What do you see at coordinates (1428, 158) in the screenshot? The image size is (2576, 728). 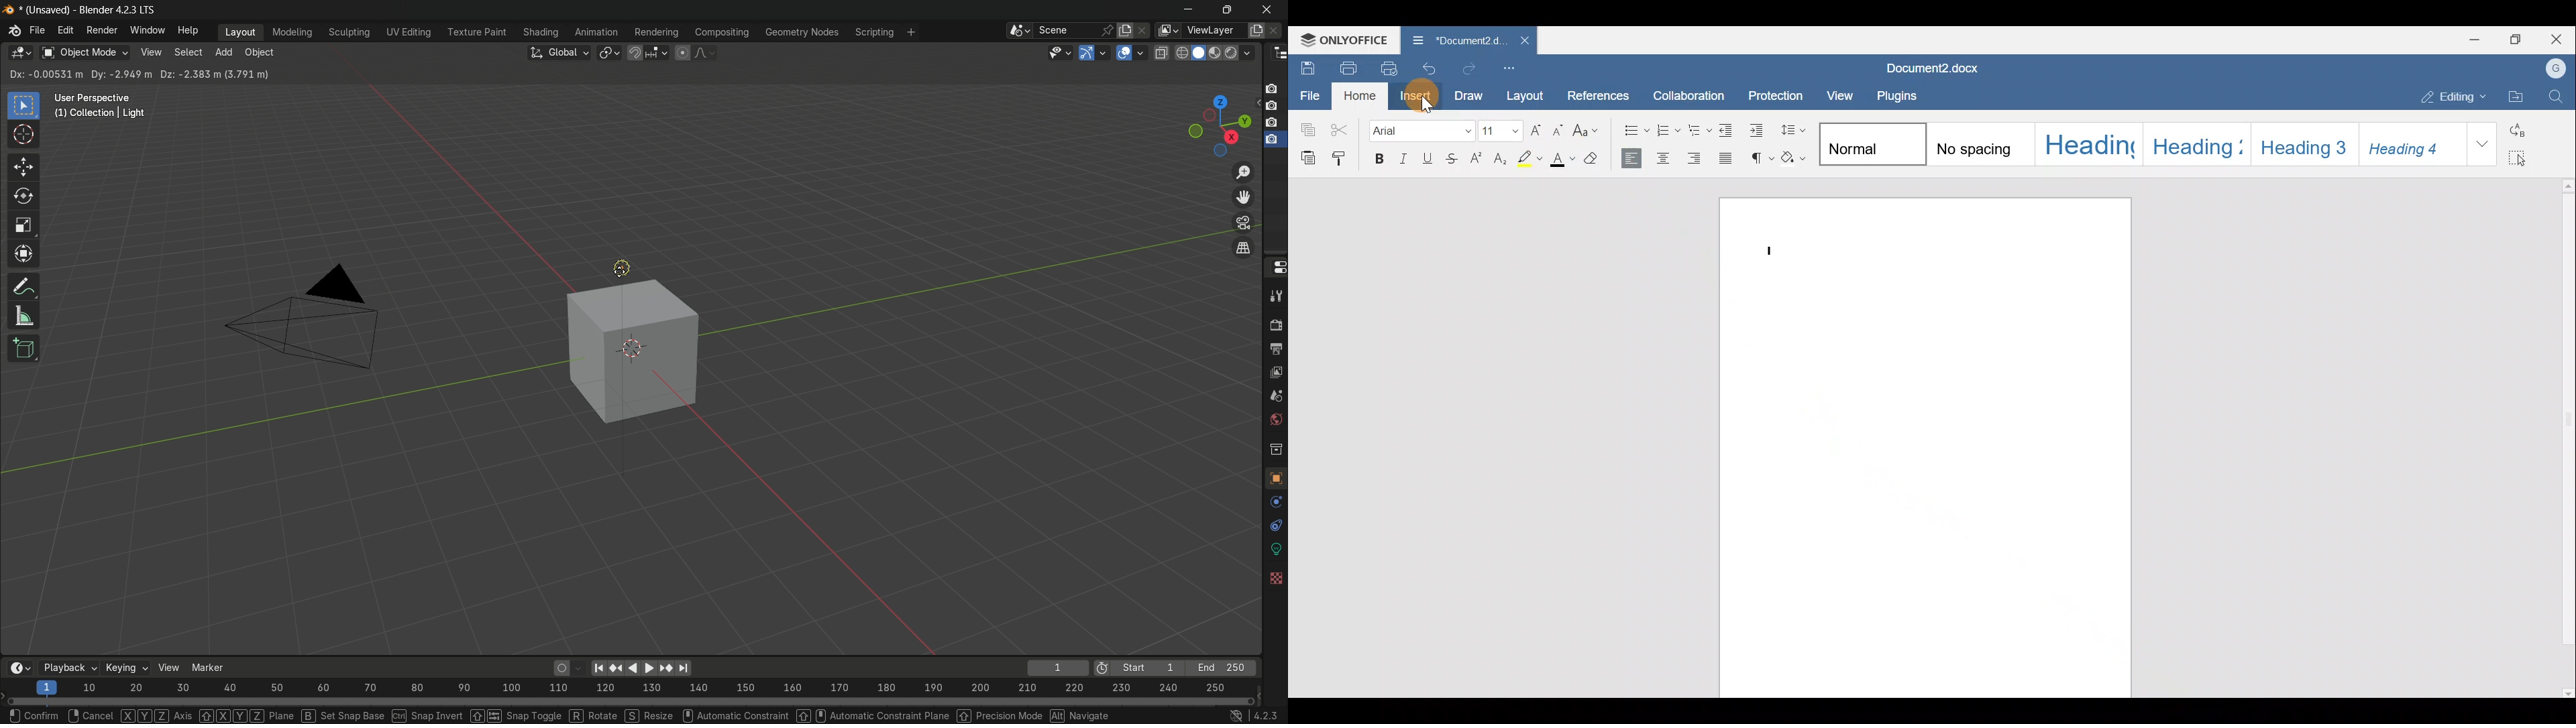 I see `Underline` at bounding box center [1428, 158].